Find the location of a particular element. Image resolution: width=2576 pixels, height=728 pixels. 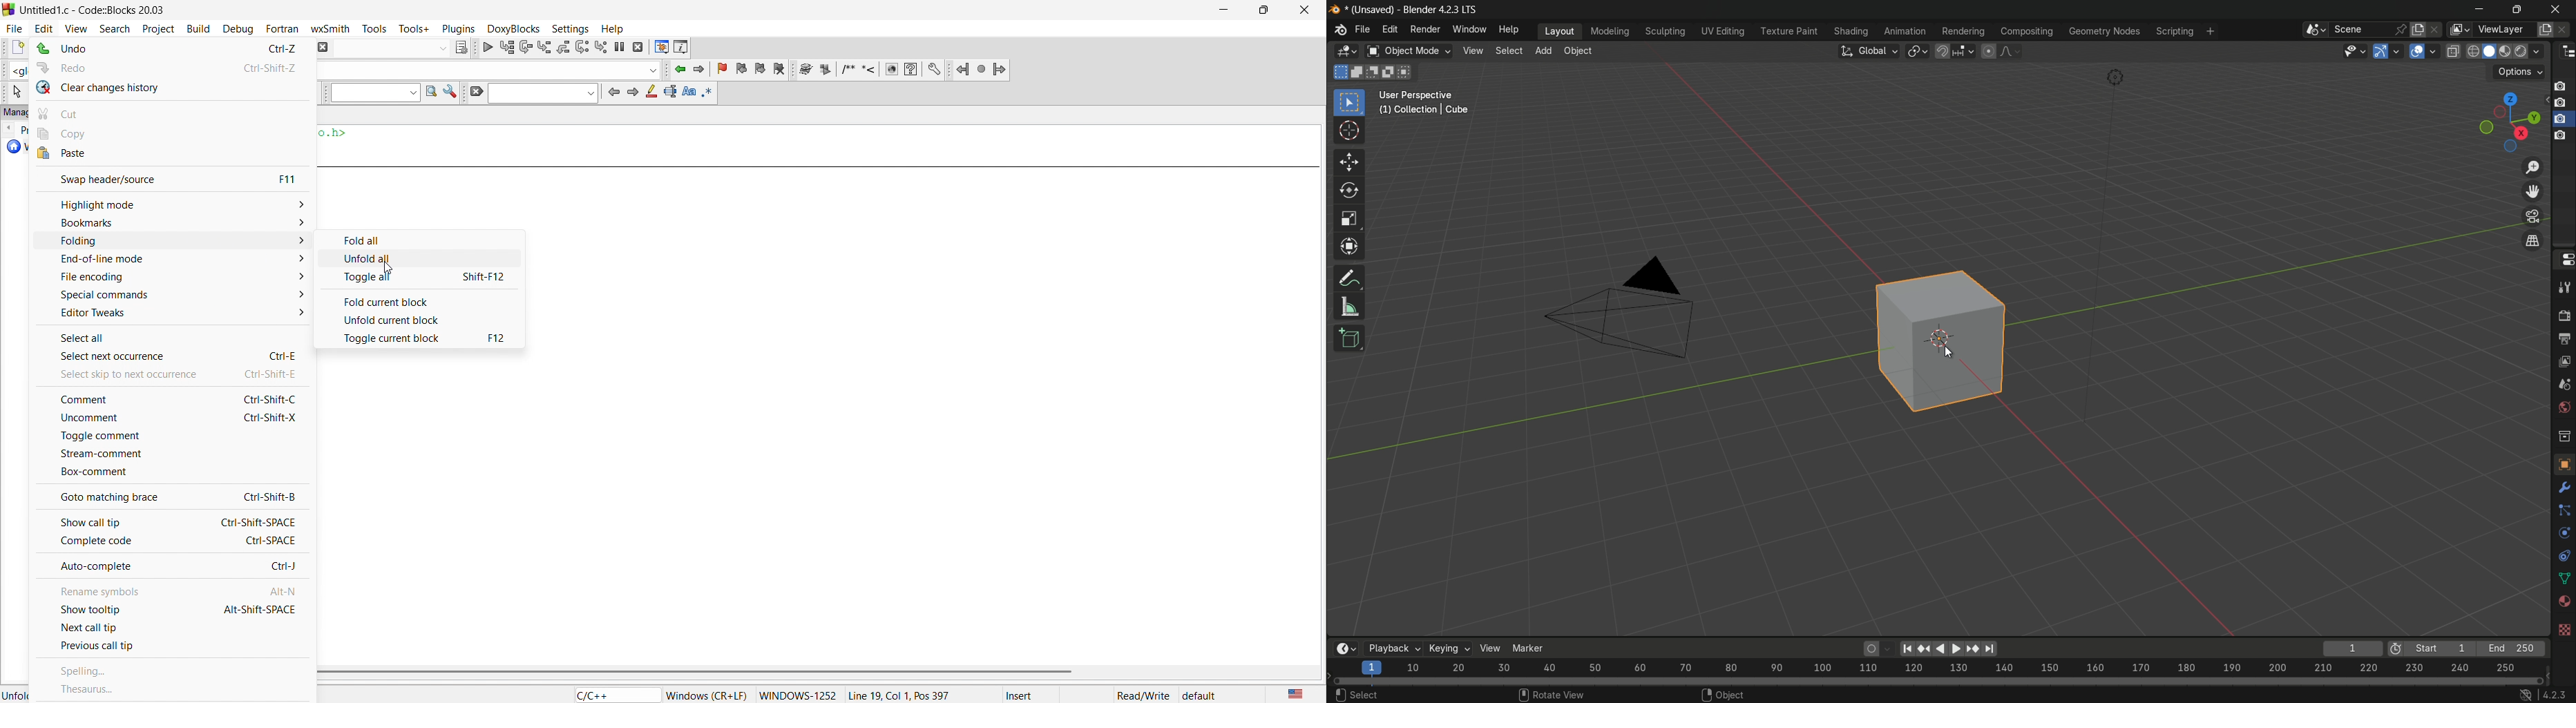

vertical scroll bar is located at coordinates (812, 672).